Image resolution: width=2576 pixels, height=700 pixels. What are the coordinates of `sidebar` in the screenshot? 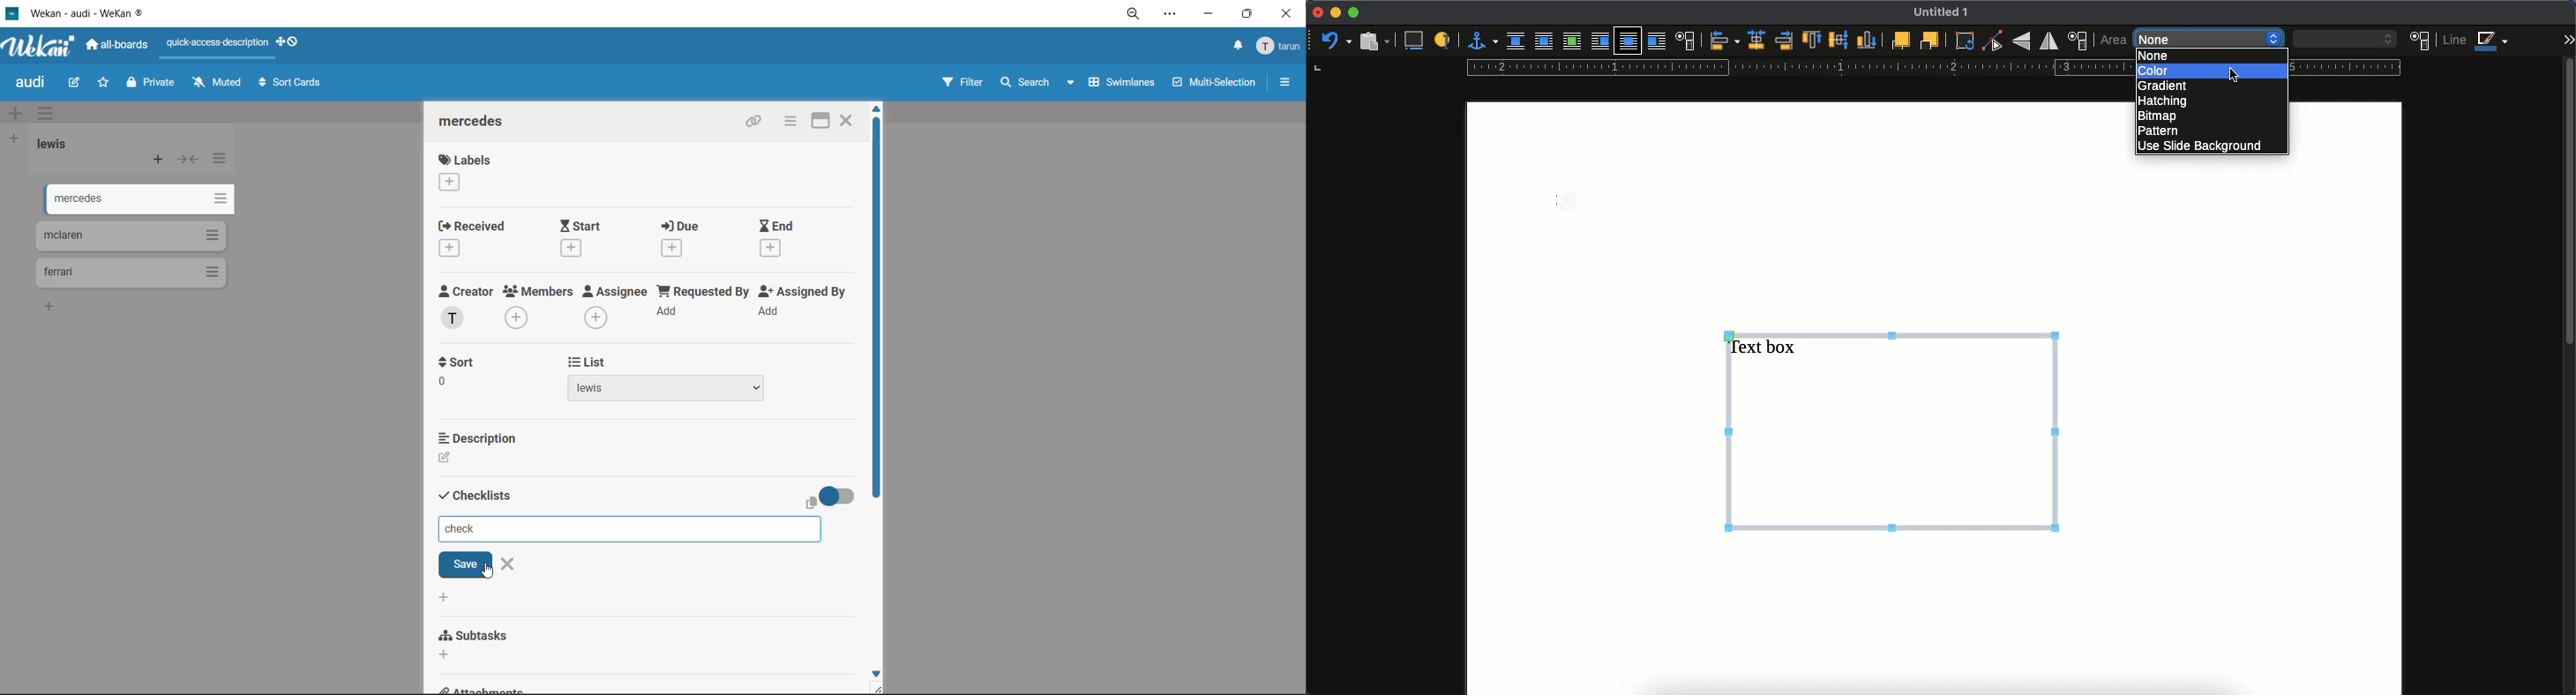 It's located at (1286, 82).